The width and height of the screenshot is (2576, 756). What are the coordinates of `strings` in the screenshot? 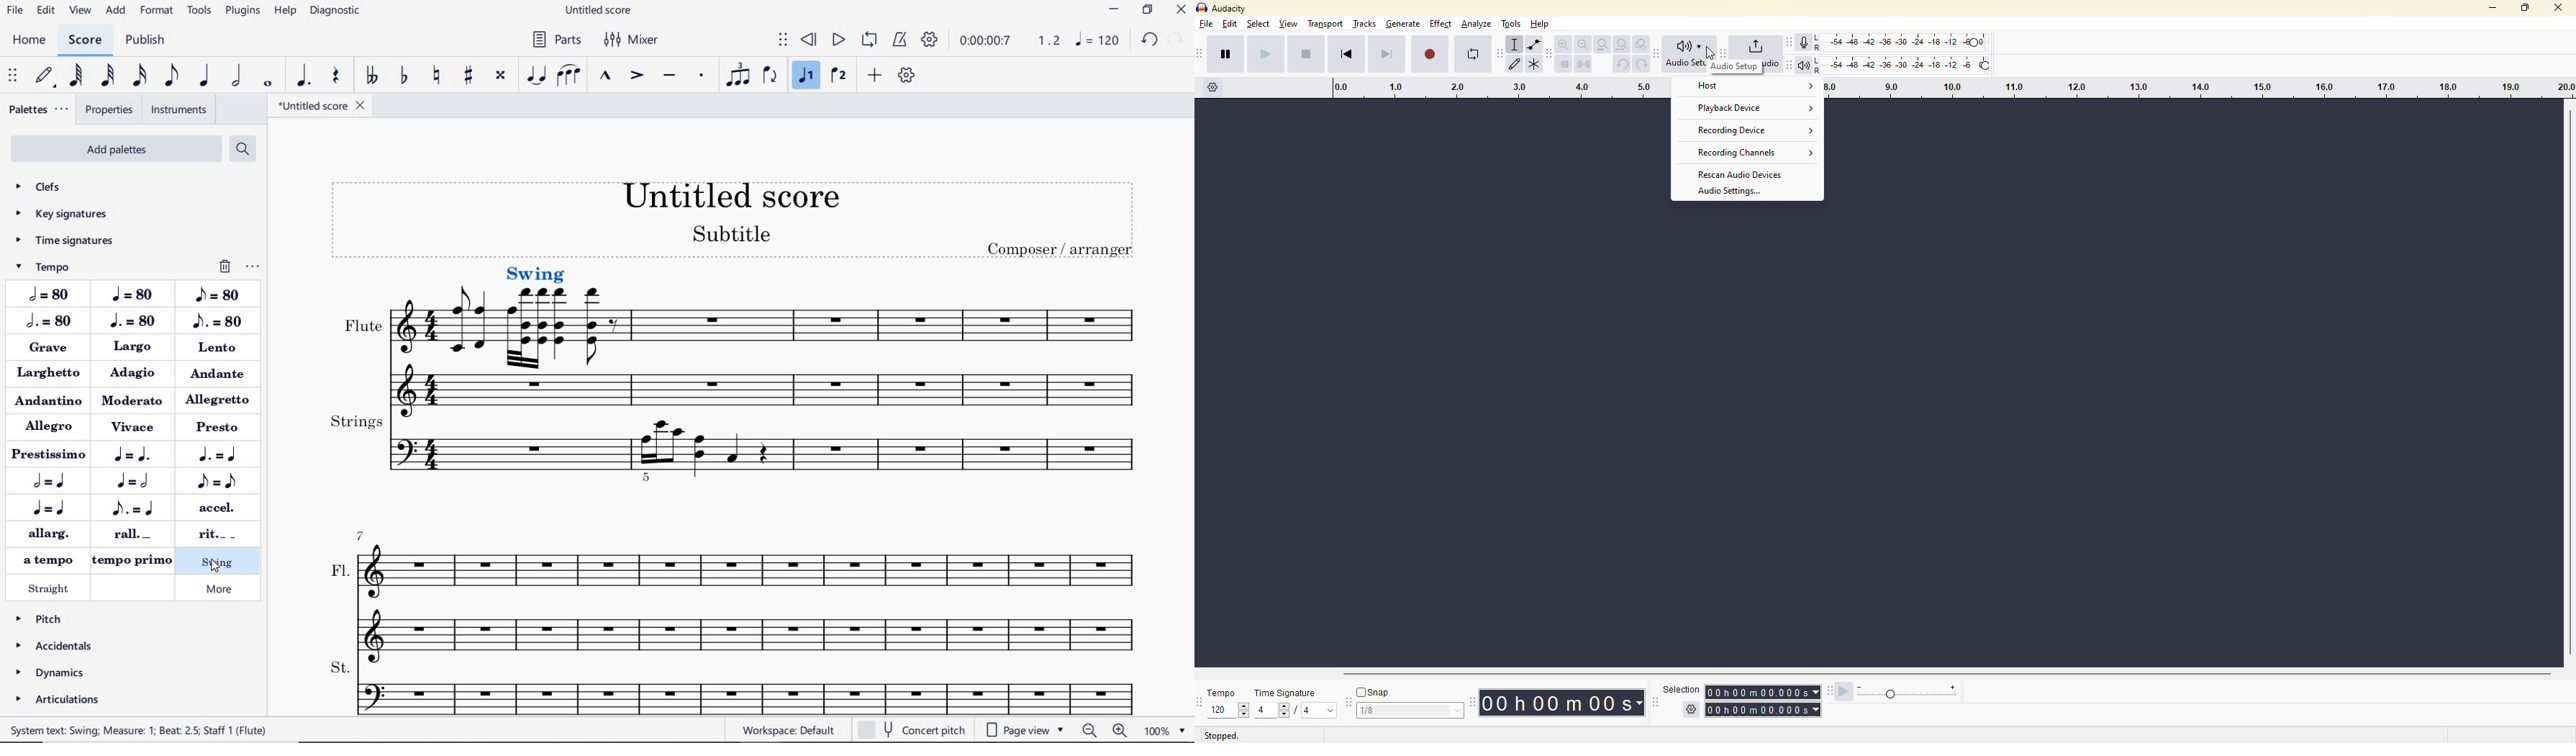 It's located at (746, 450).